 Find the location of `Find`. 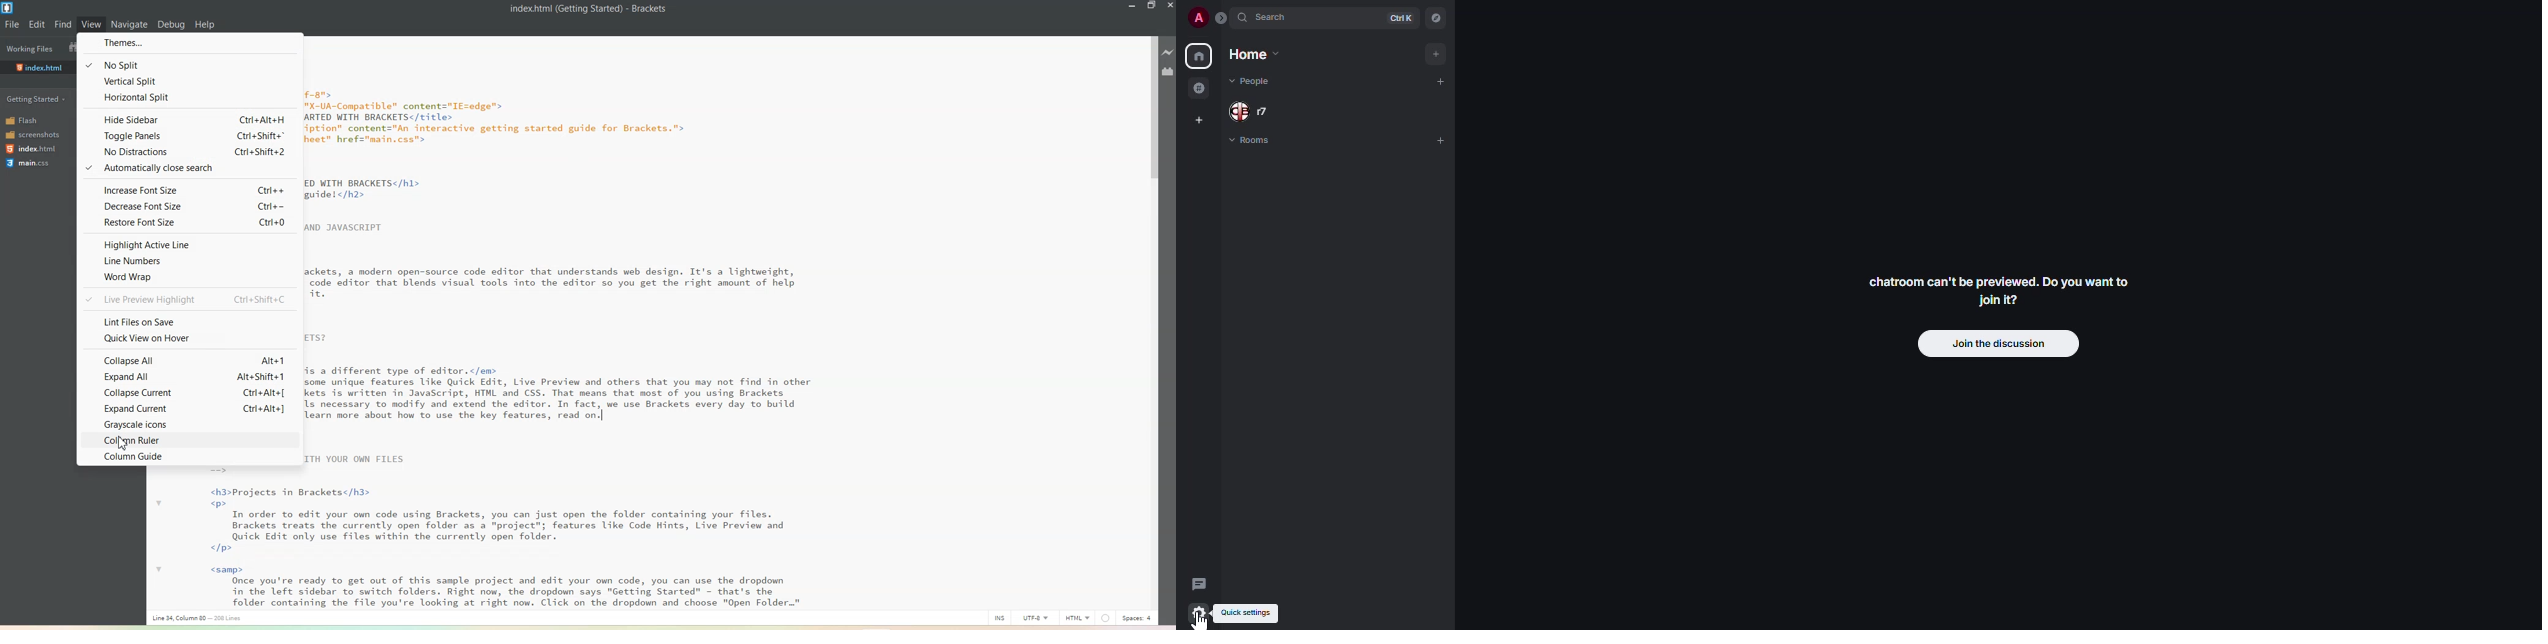

Find is located at coordinates (63, 25).